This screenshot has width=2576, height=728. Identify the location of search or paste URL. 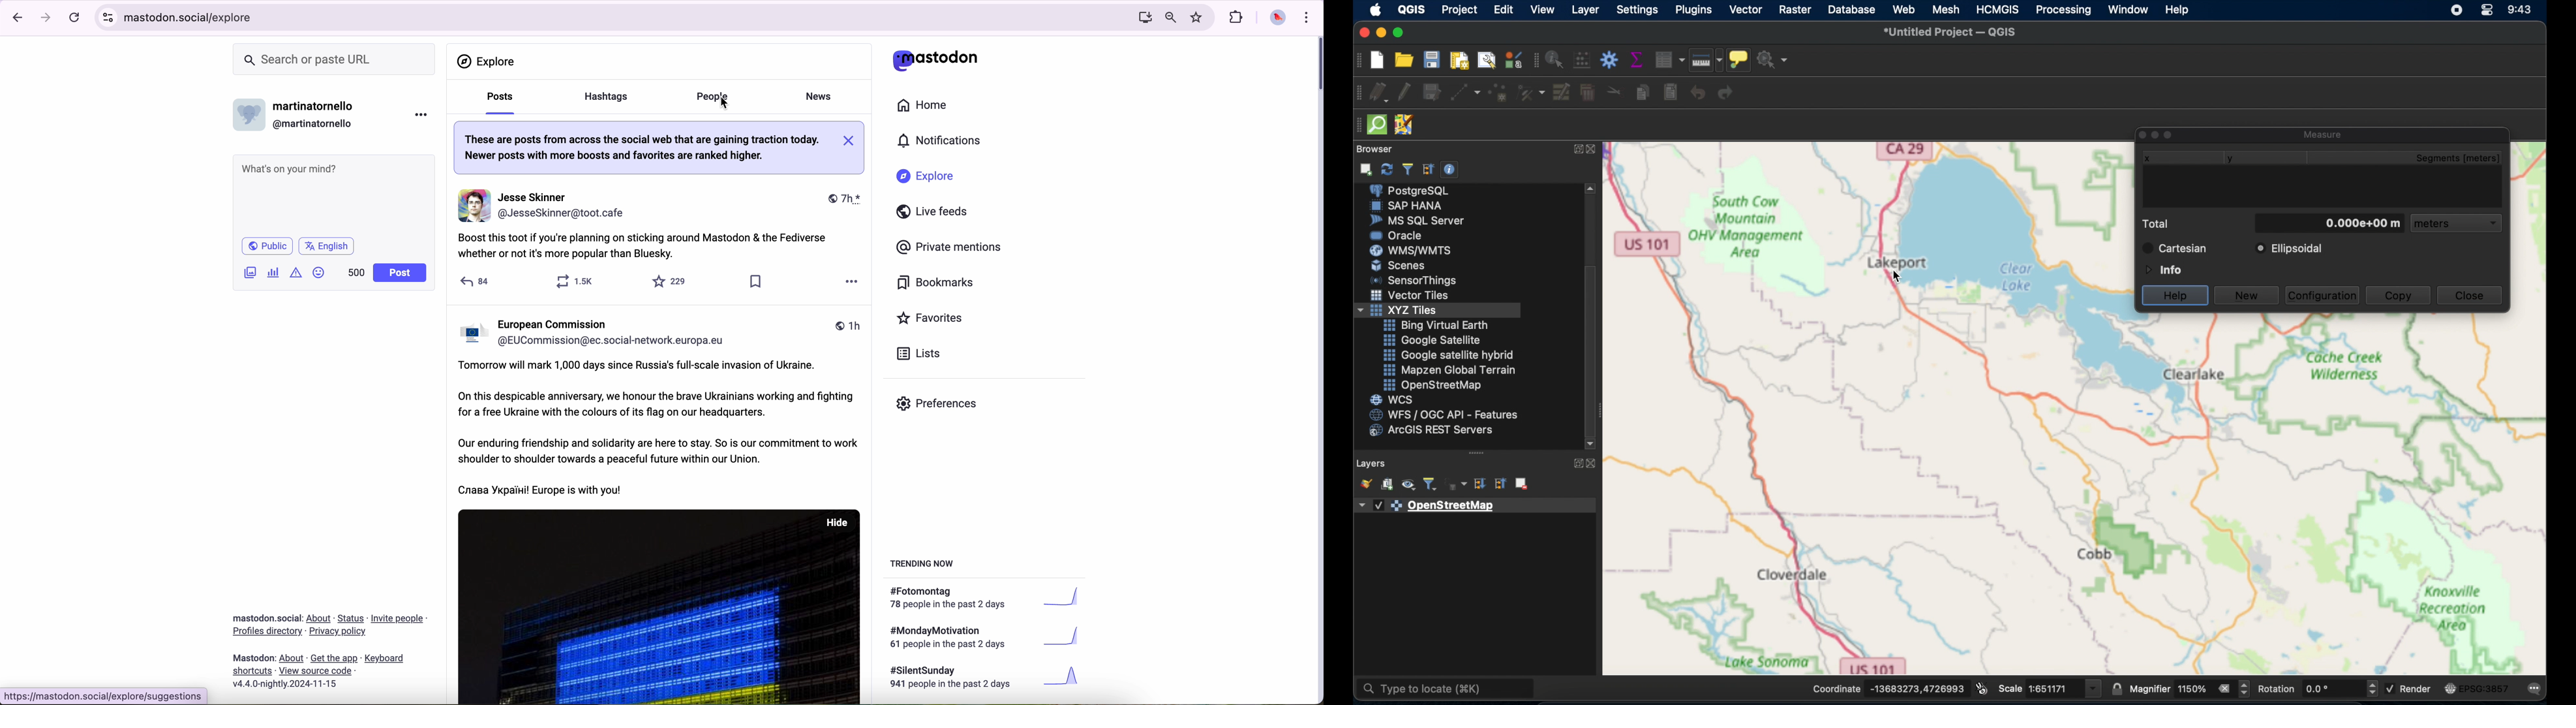
(334, 60).